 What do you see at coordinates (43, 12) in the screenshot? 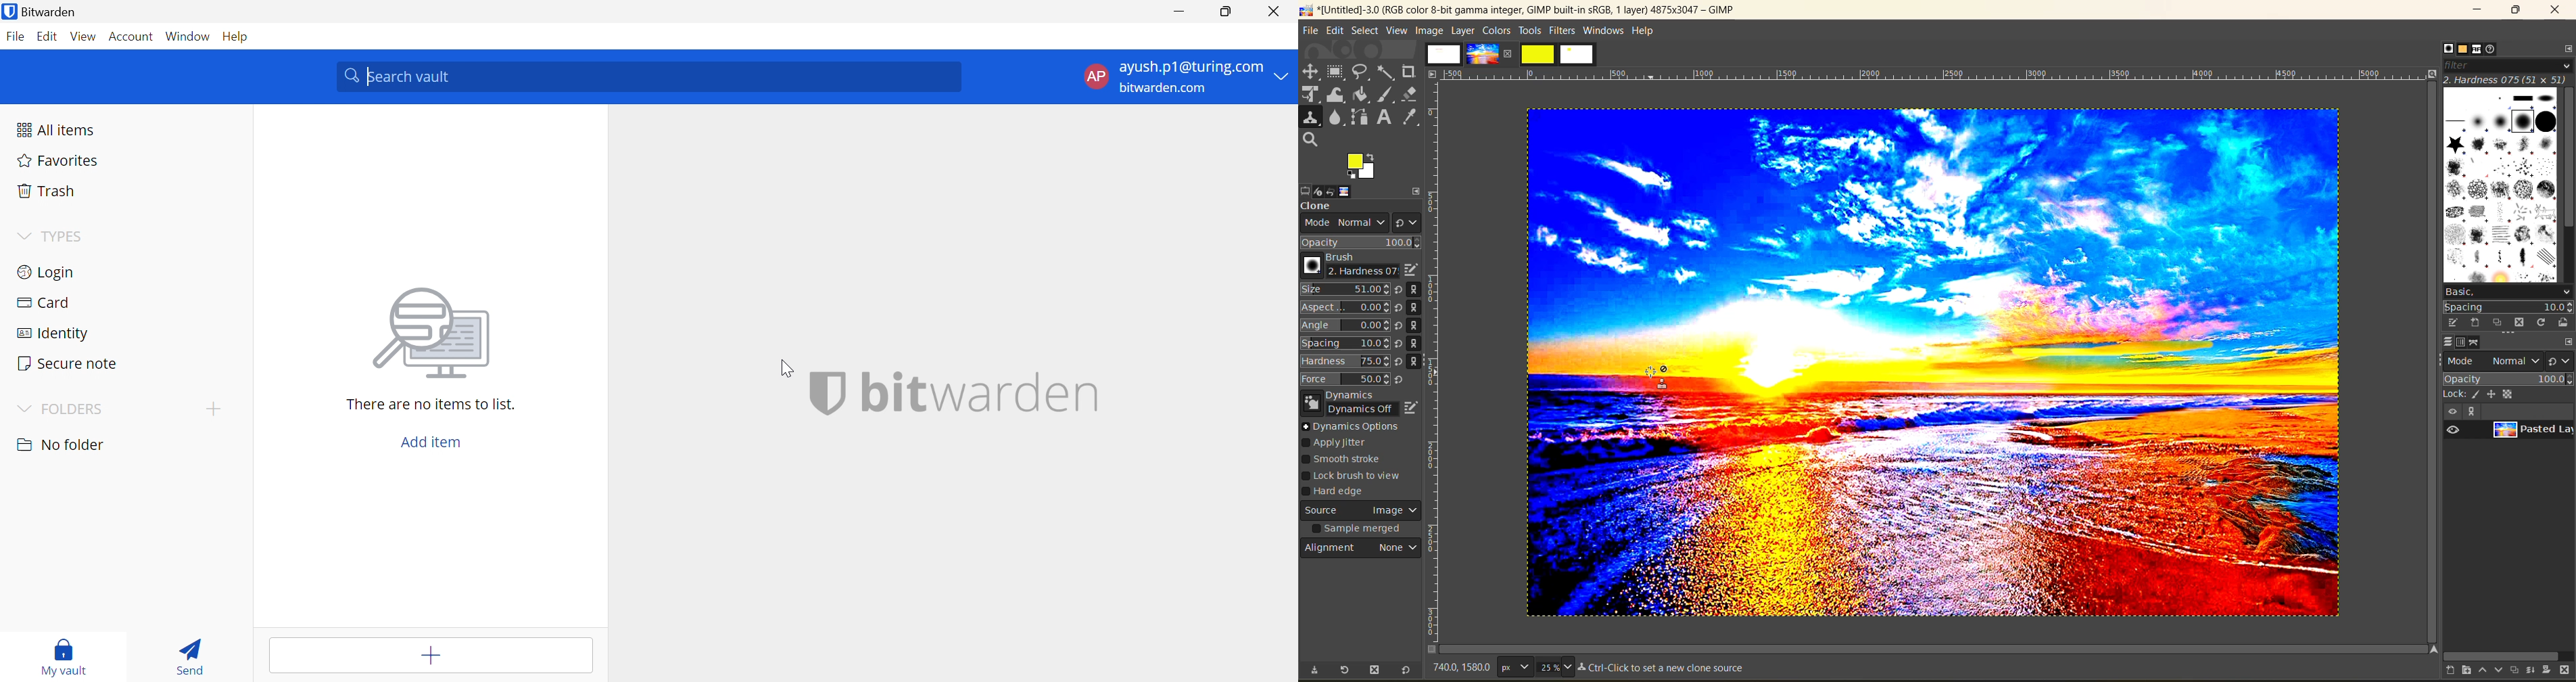
I see `Bitwarden` at bounding box center [43, 12].